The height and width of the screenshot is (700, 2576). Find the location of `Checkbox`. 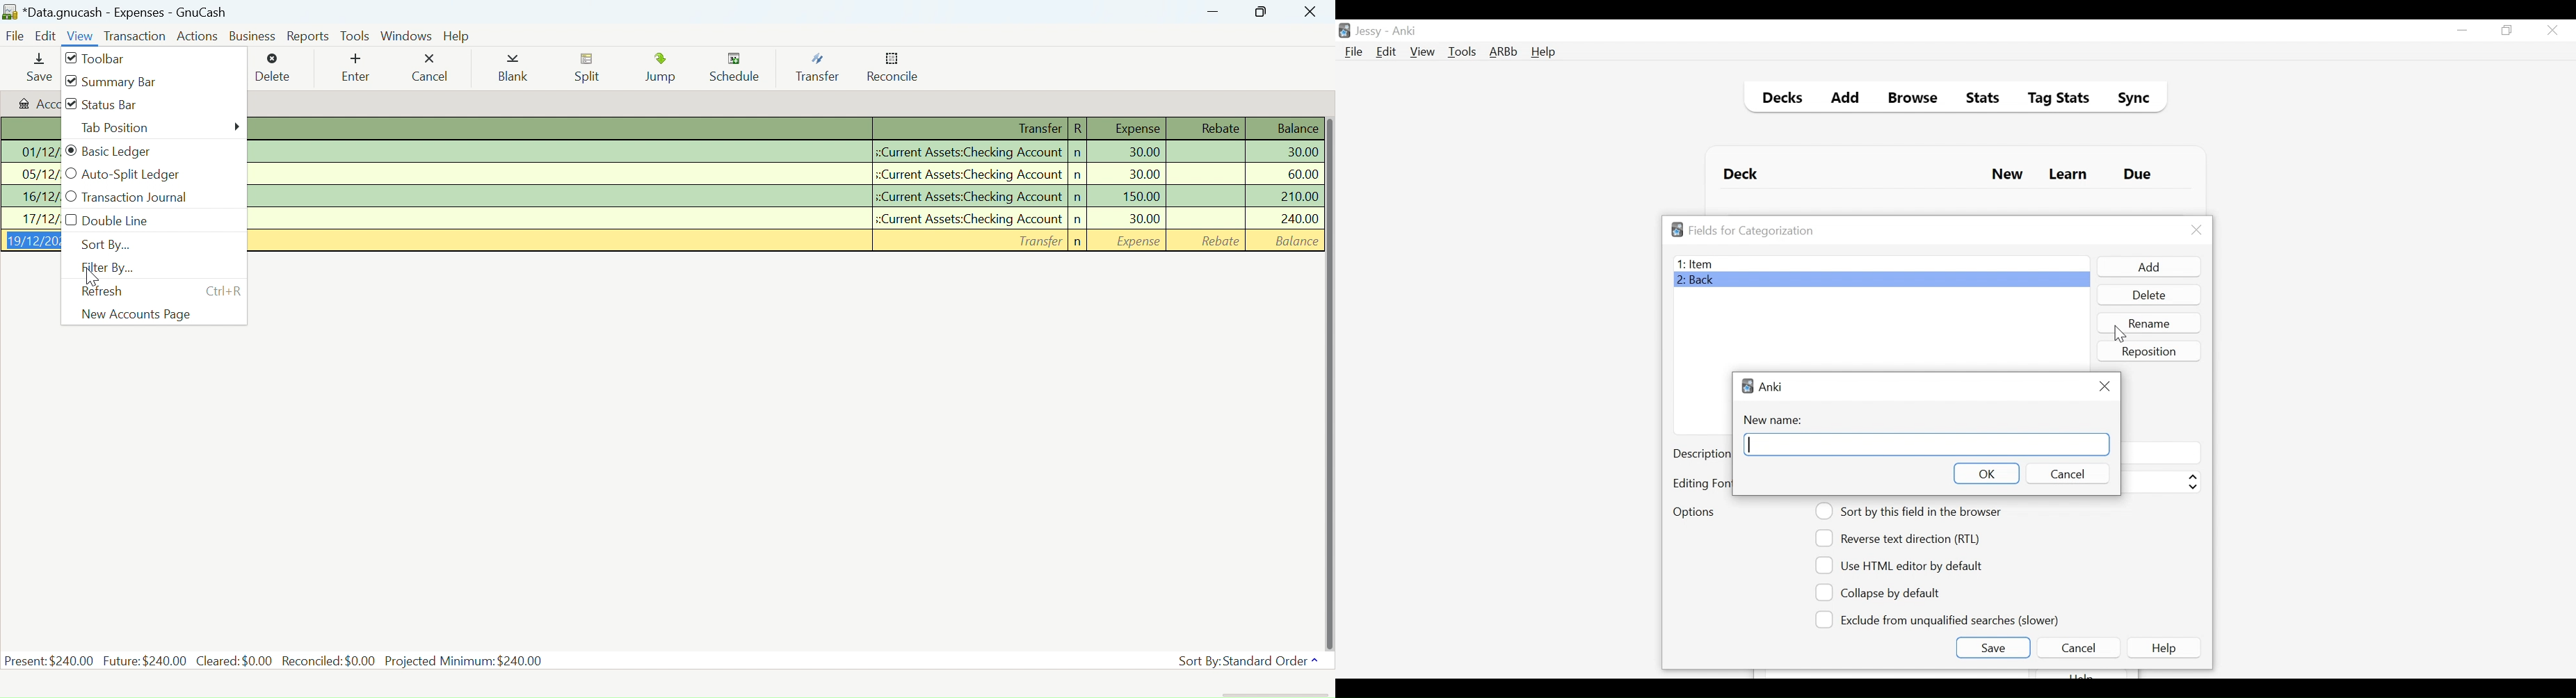

Checkbox is located at coordinates (70, 81).